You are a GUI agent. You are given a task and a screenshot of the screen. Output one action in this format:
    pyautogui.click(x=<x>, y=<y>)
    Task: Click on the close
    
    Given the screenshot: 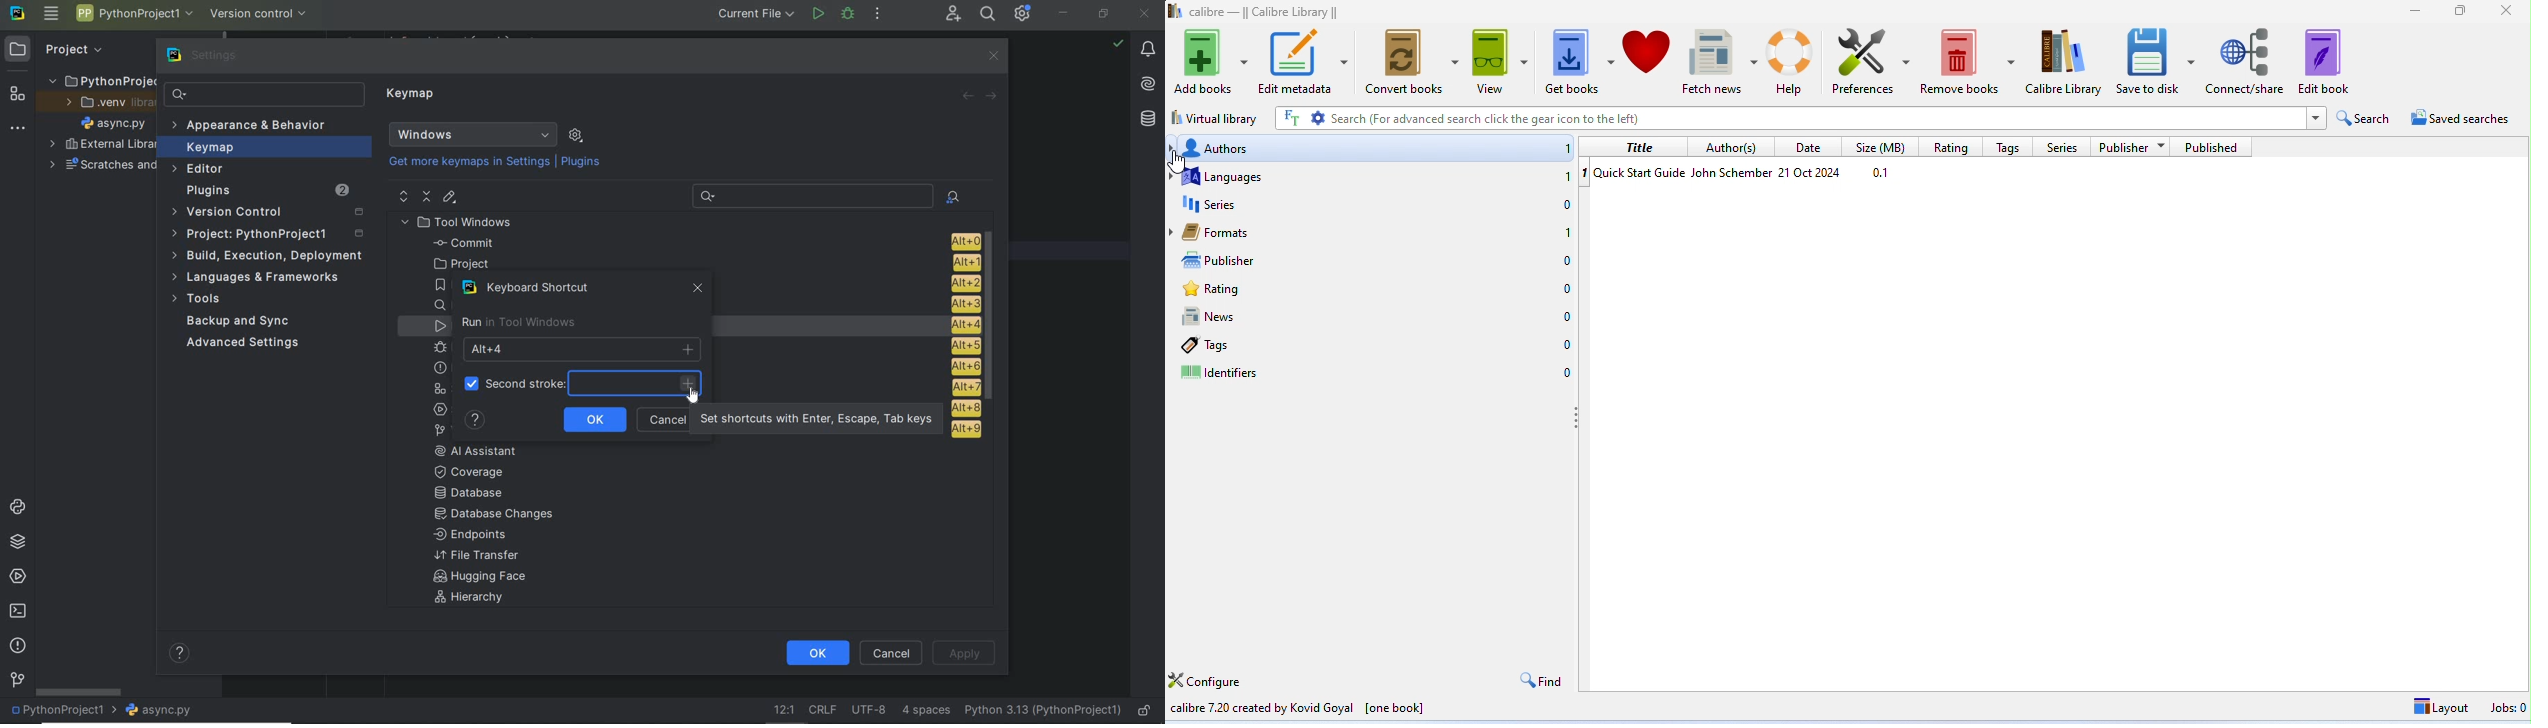 What is the action you would take?
    pyautogui.click(x=992, y=55)
    